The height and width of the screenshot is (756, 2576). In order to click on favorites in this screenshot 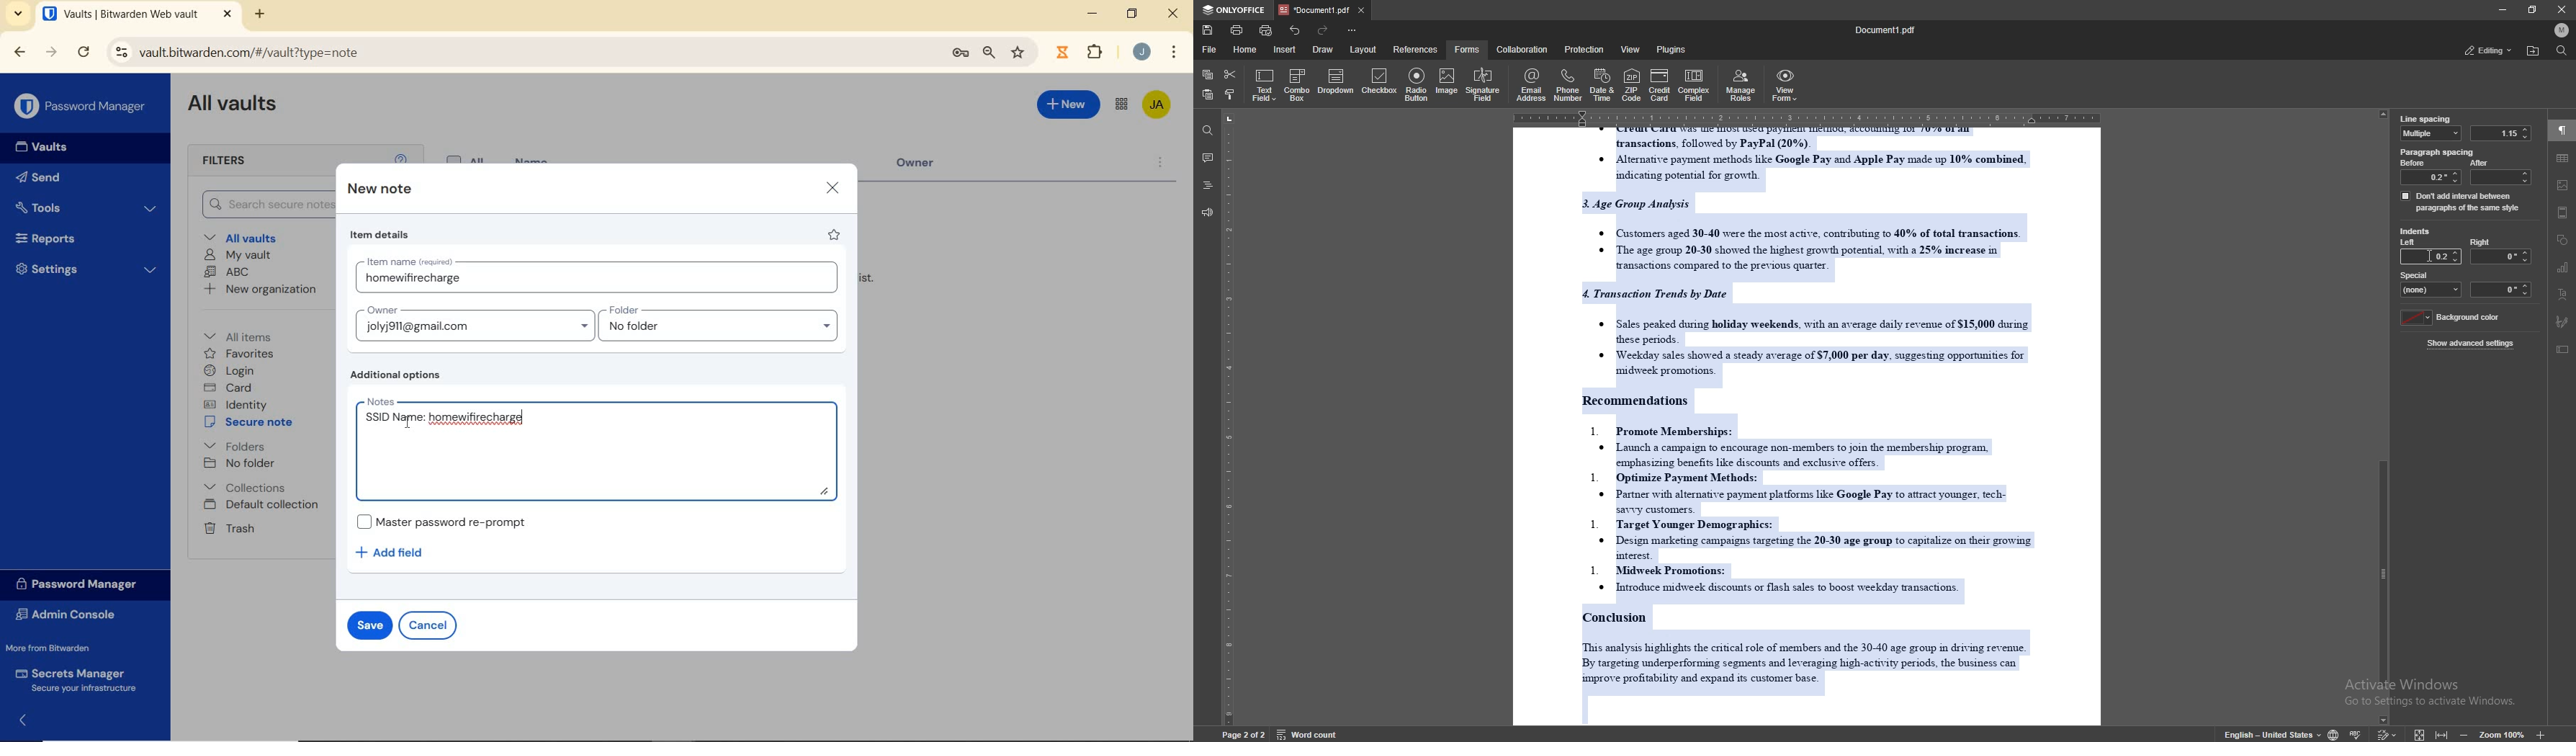, I will do `click(239, 354)`.